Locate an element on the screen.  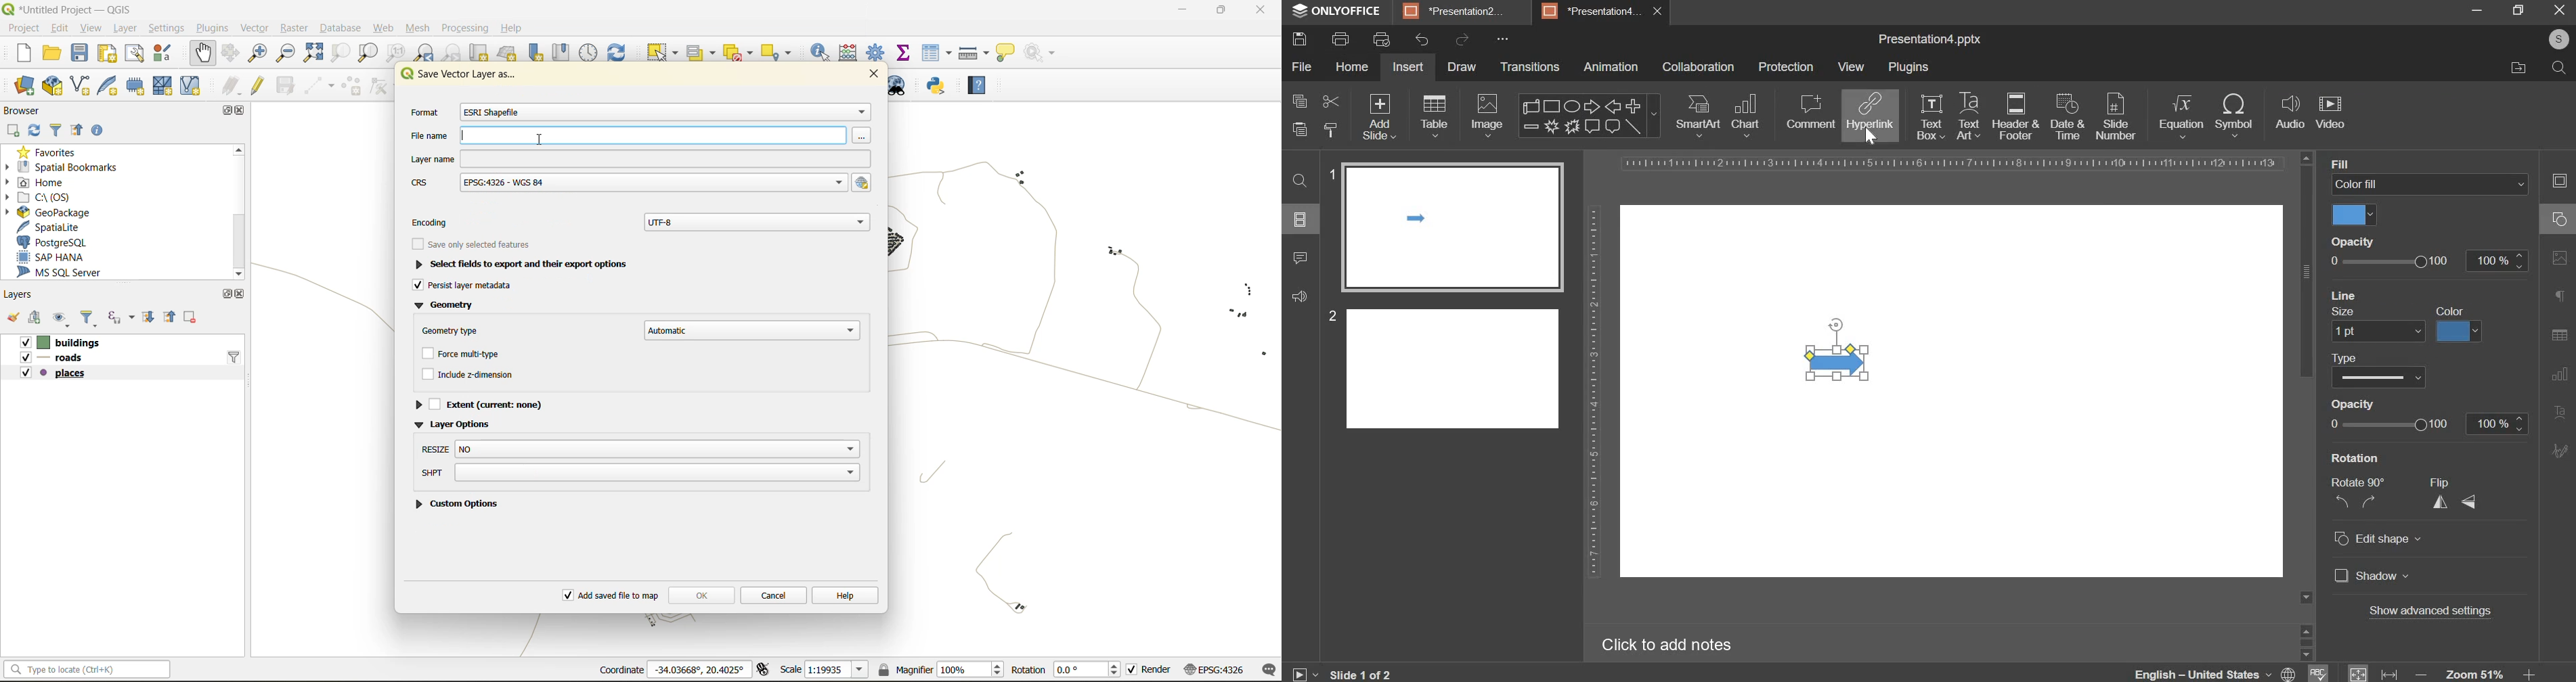
Rotate 90°
NZ is located at coordinates (2355, 495).